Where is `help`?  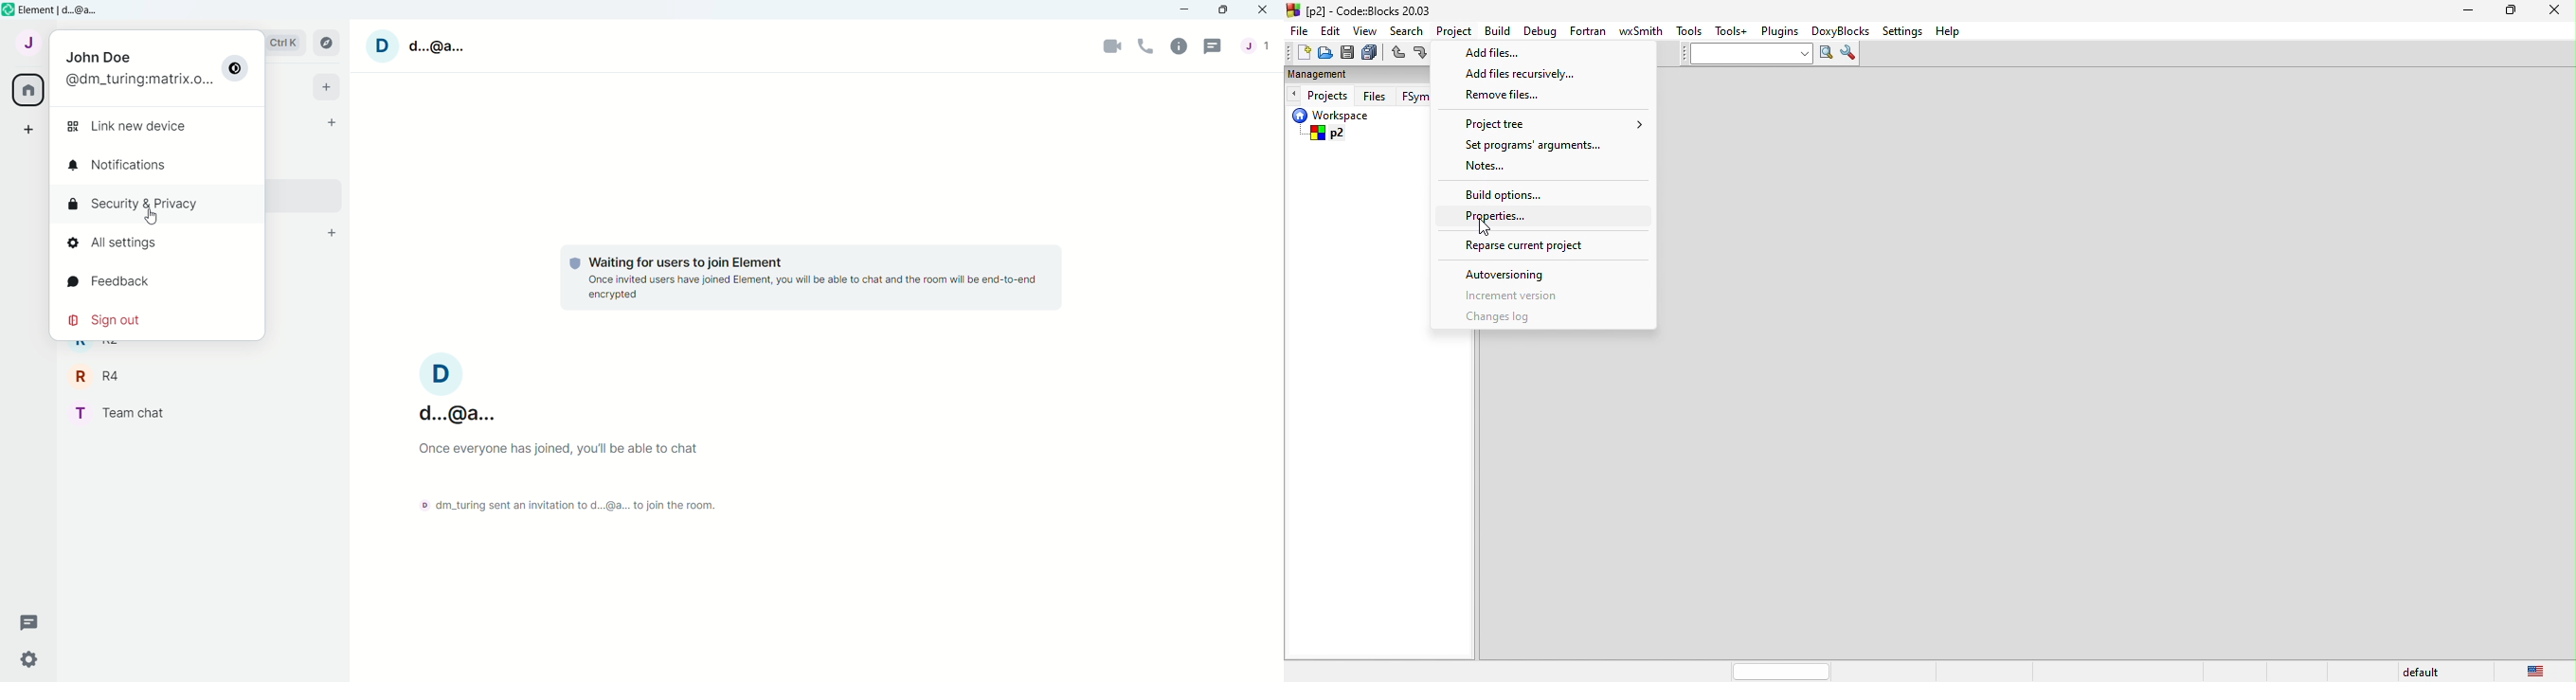
help is located at coordinates (1948, 33).